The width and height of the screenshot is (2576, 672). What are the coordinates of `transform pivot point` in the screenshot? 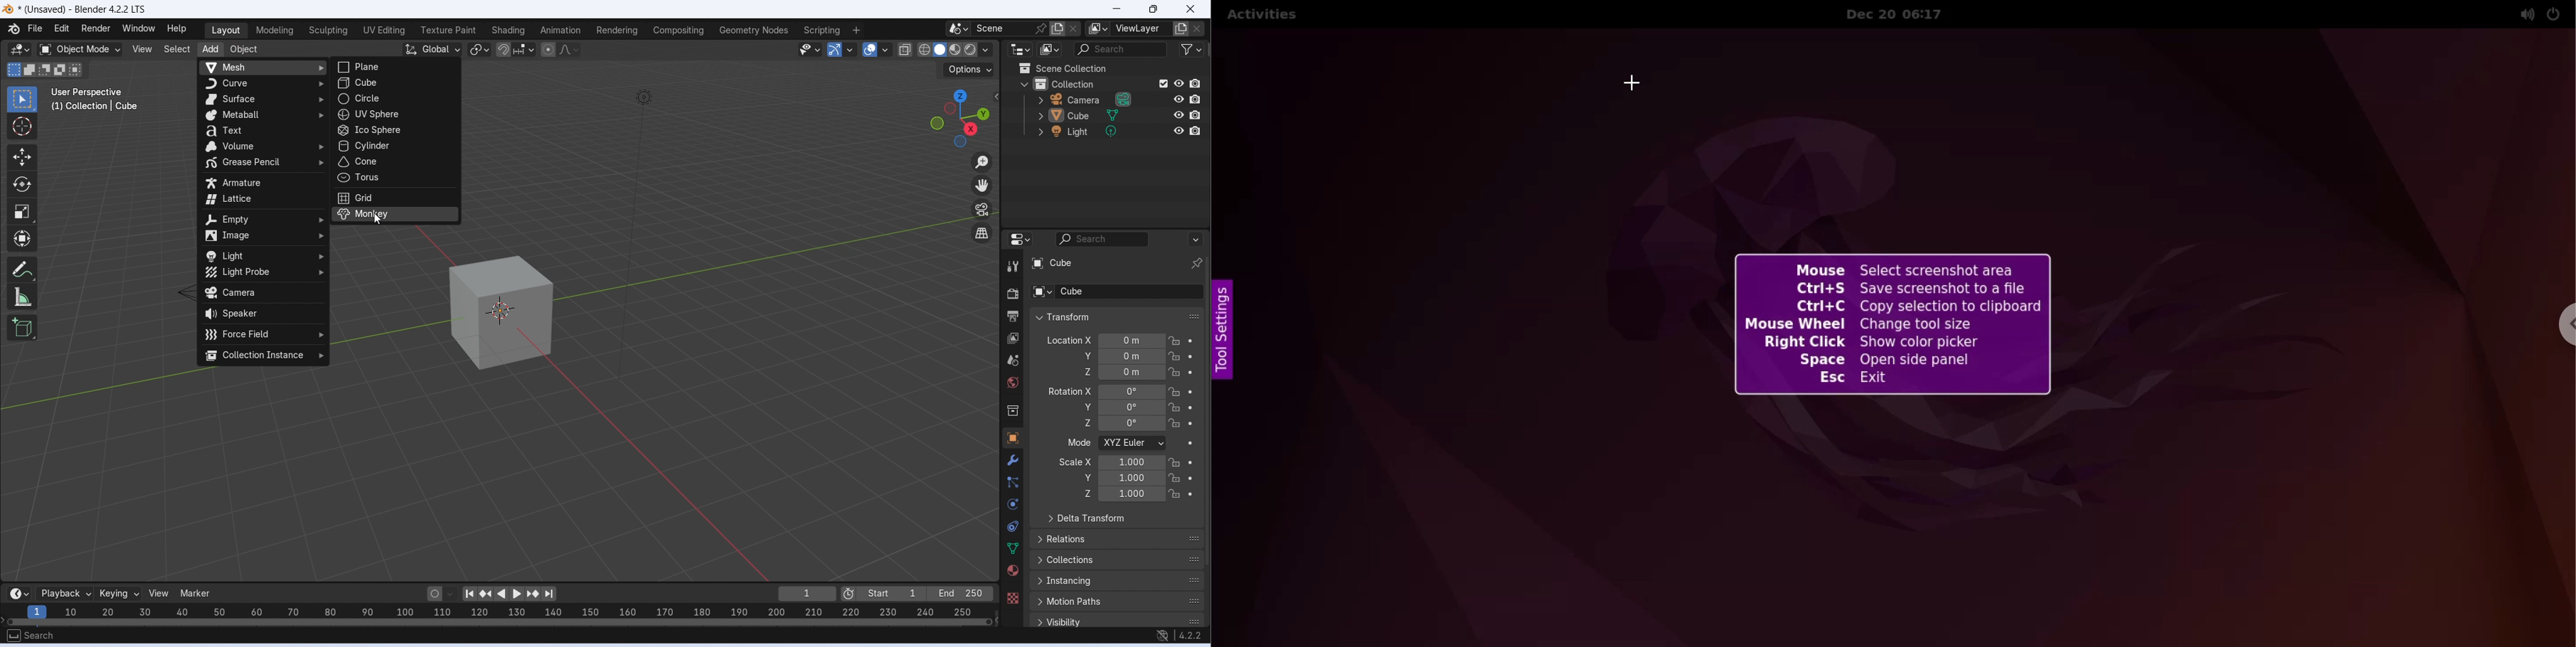 It's located at (481, 50).